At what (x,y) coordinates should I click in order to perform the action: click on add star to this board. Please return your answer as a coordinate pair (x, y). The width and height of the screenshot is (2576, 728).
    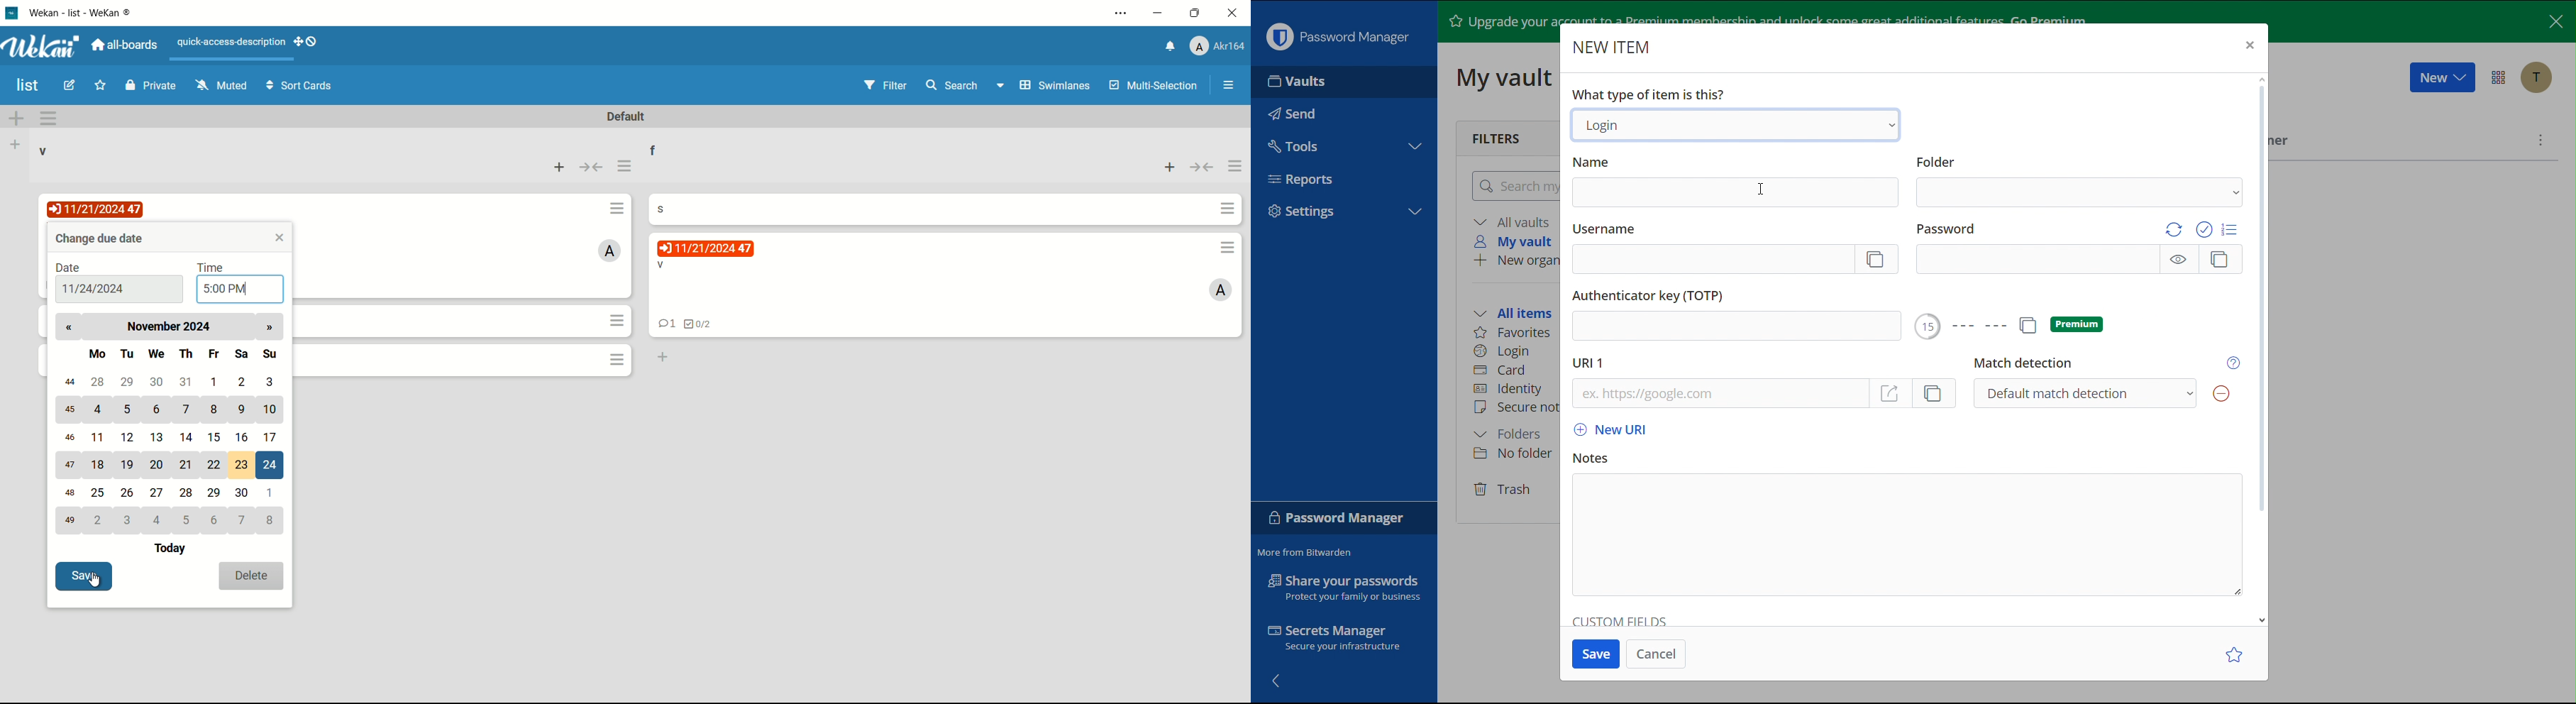
    Looking at the image, I should click on (99, 87).